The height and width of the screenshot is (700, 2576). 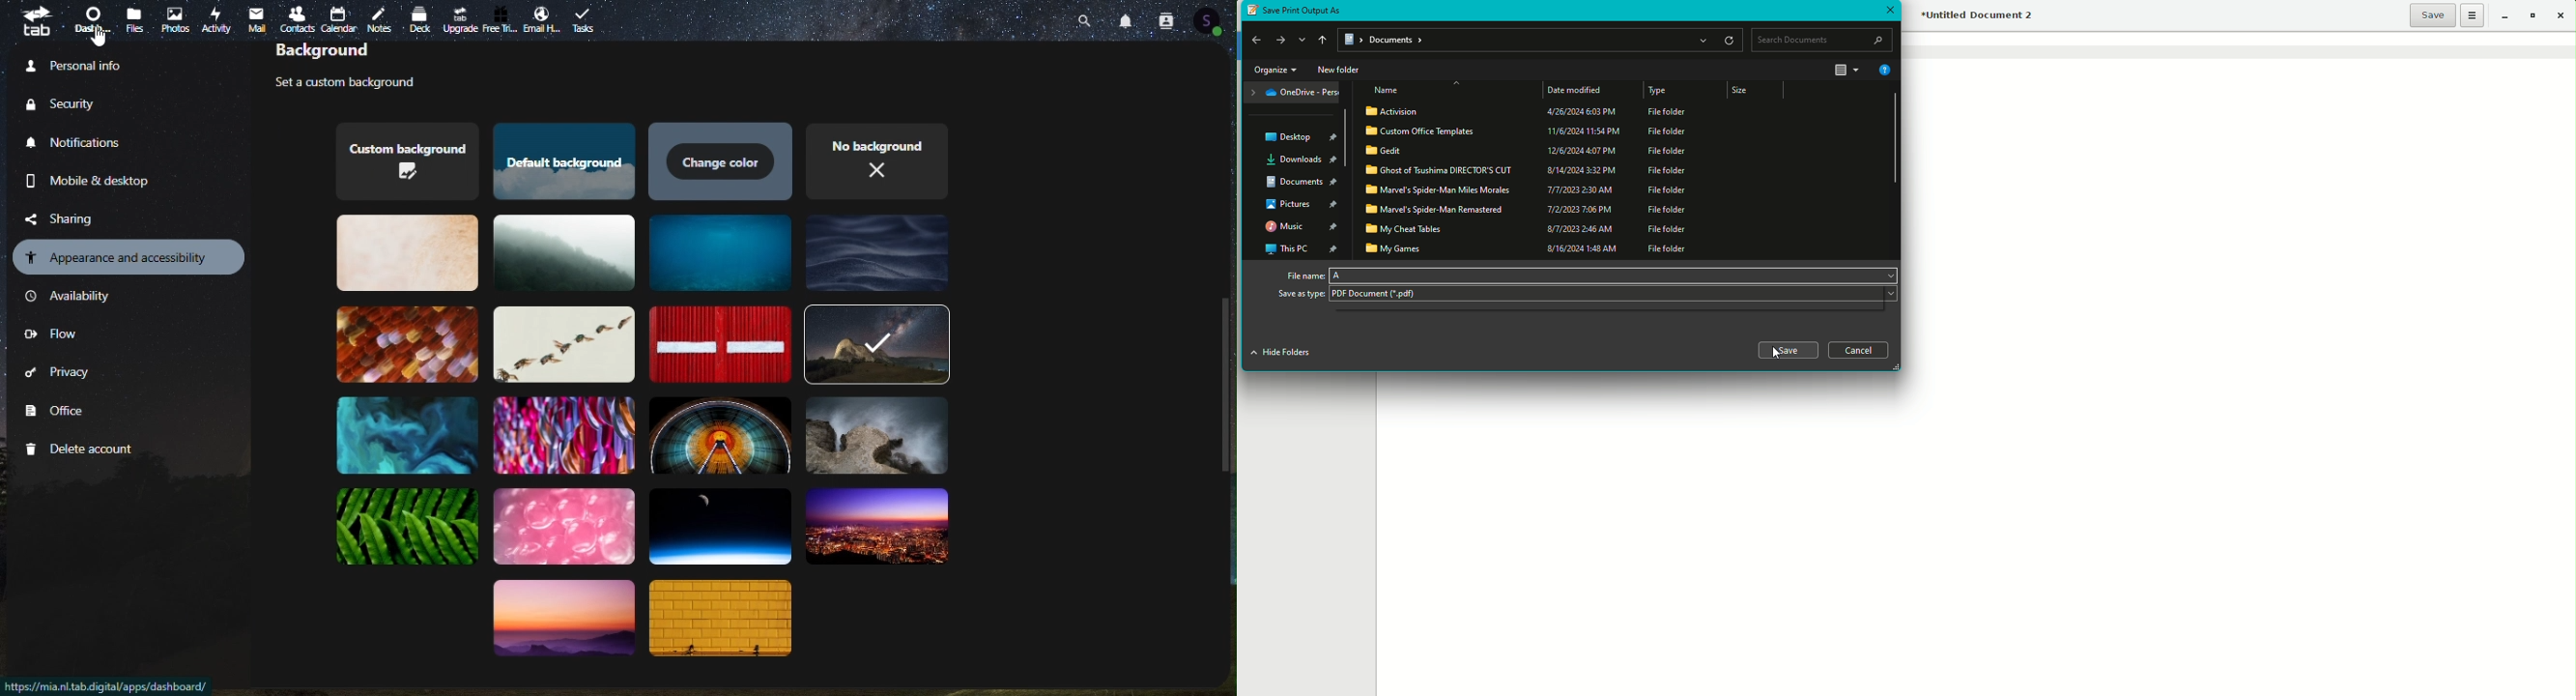 I want to click on Themes, so click(x=877, y=253).